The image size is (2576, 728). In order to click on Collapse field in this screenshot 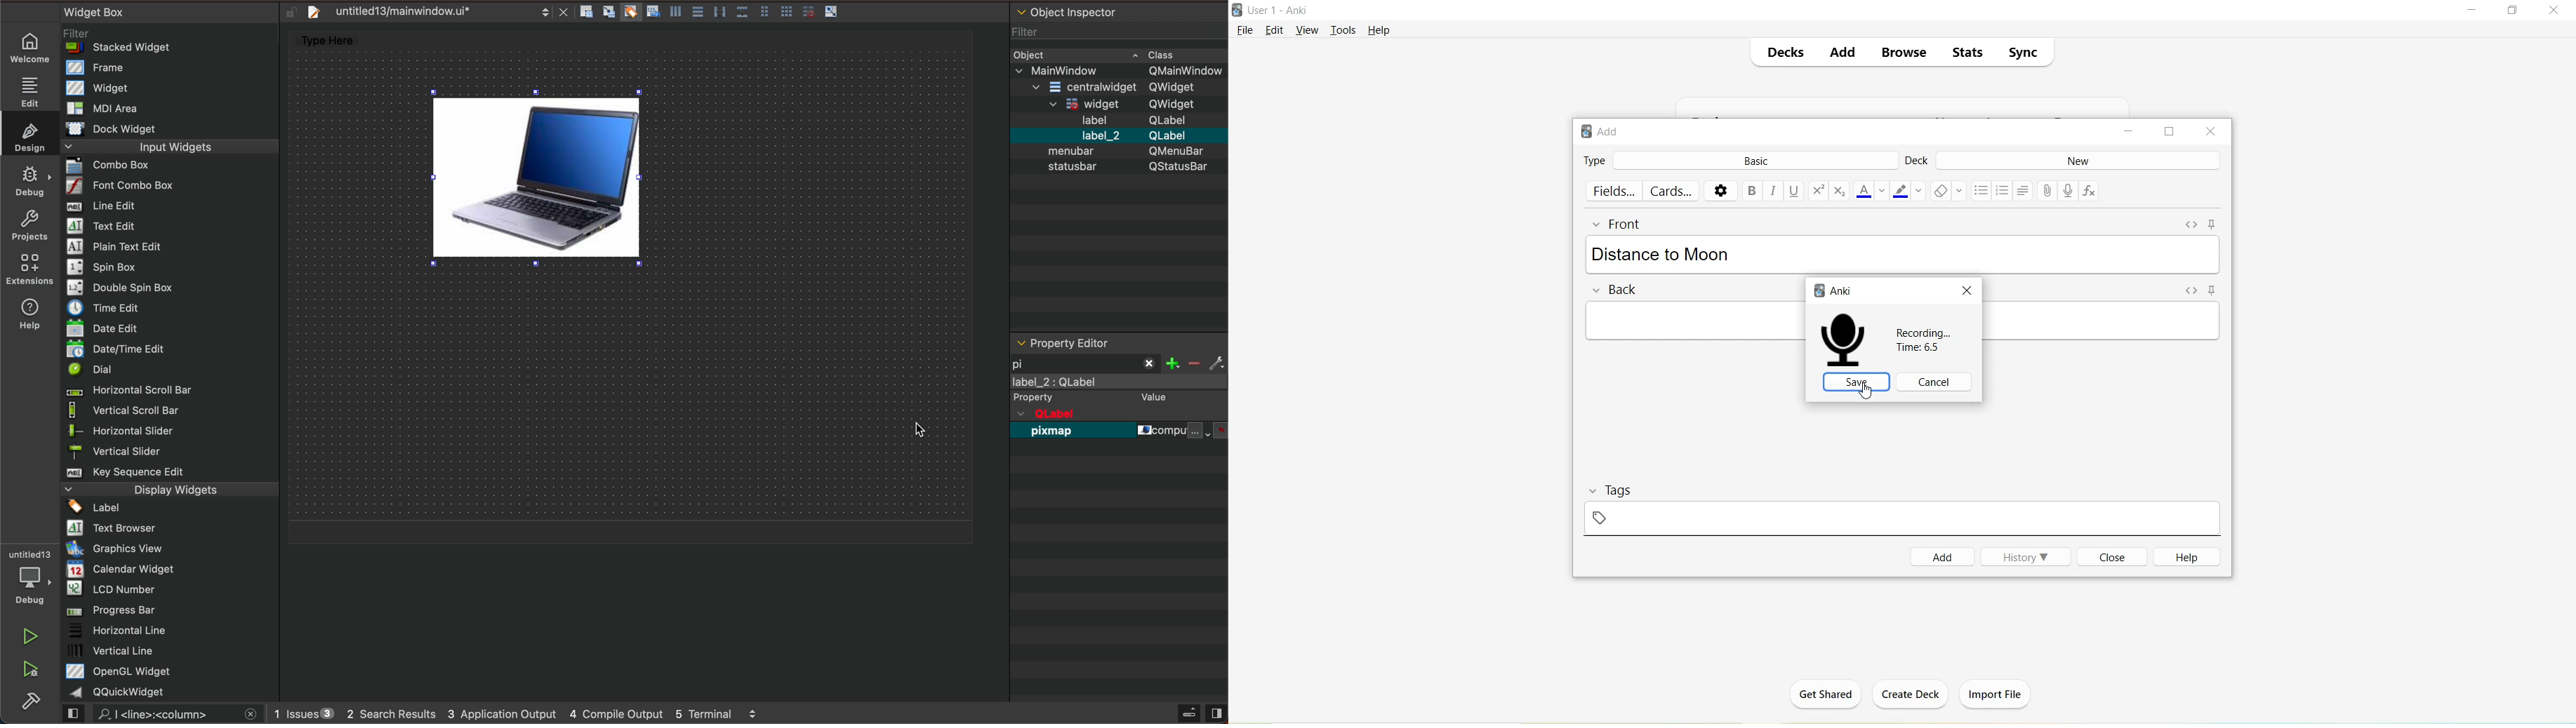, I will do `click(1598, 290)`.